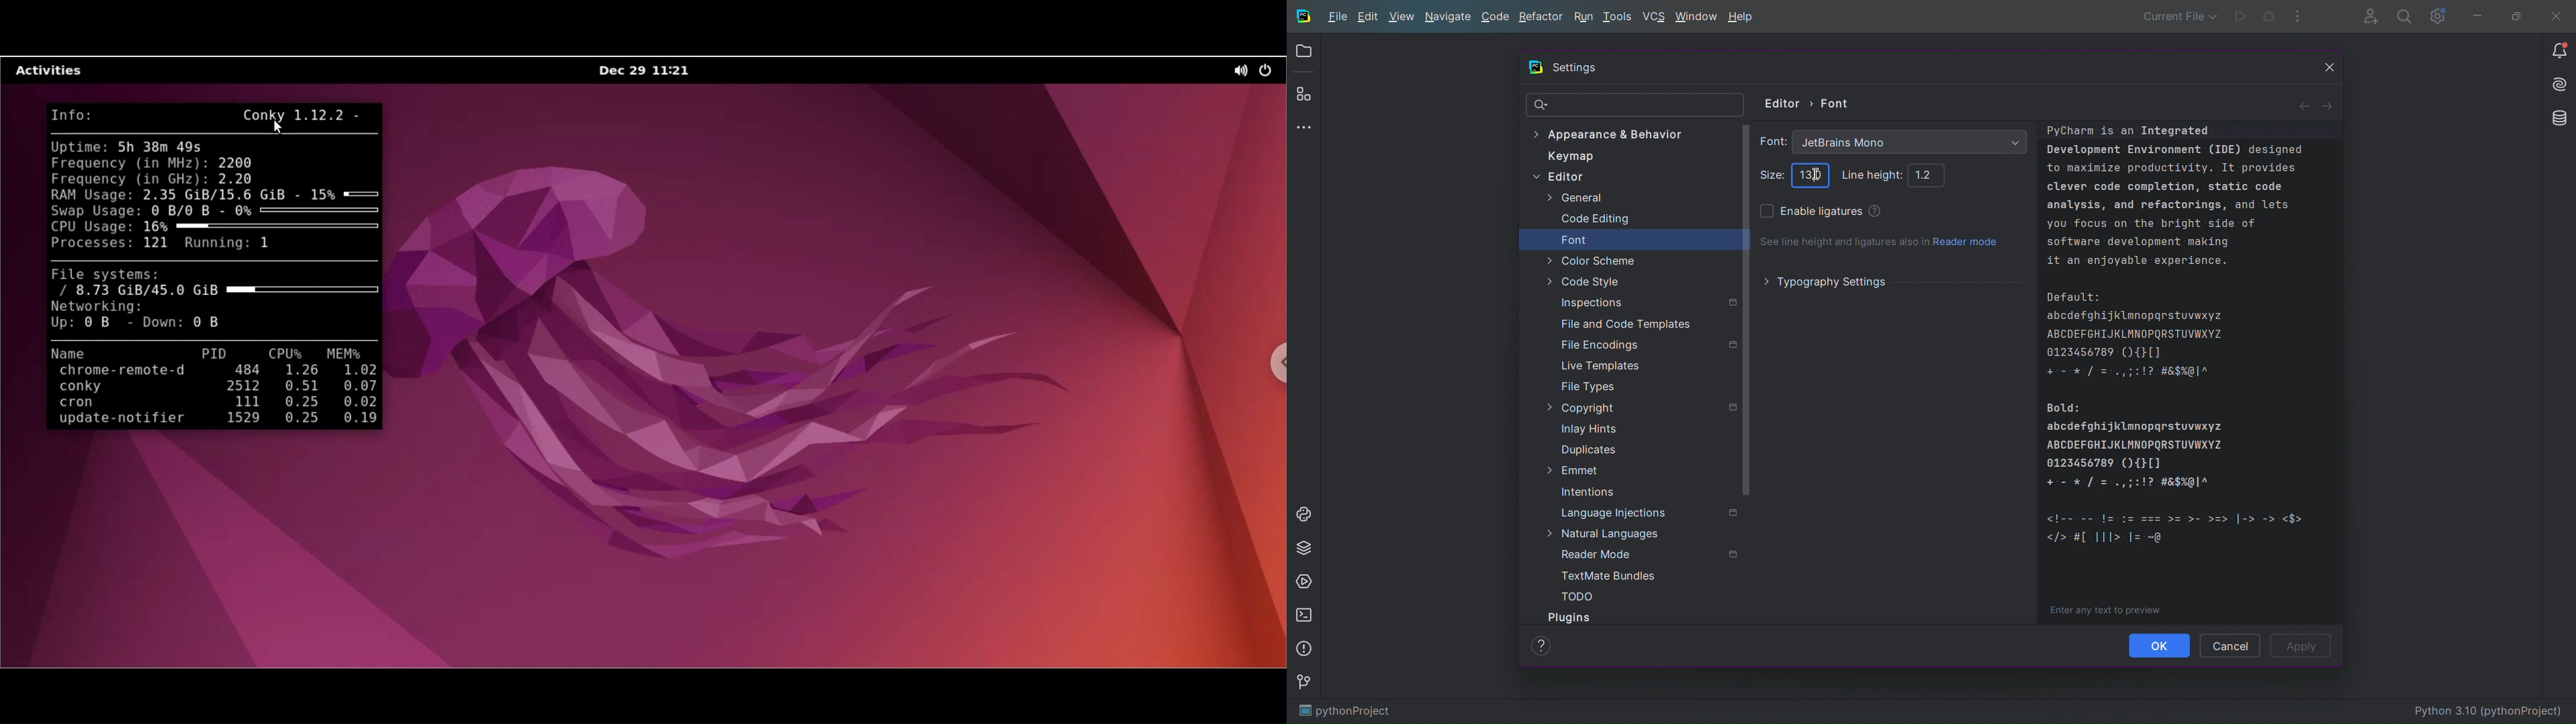 The width and height of the screenshot is (2576, 728). I want to click on Cursor, so click(1817, 180).